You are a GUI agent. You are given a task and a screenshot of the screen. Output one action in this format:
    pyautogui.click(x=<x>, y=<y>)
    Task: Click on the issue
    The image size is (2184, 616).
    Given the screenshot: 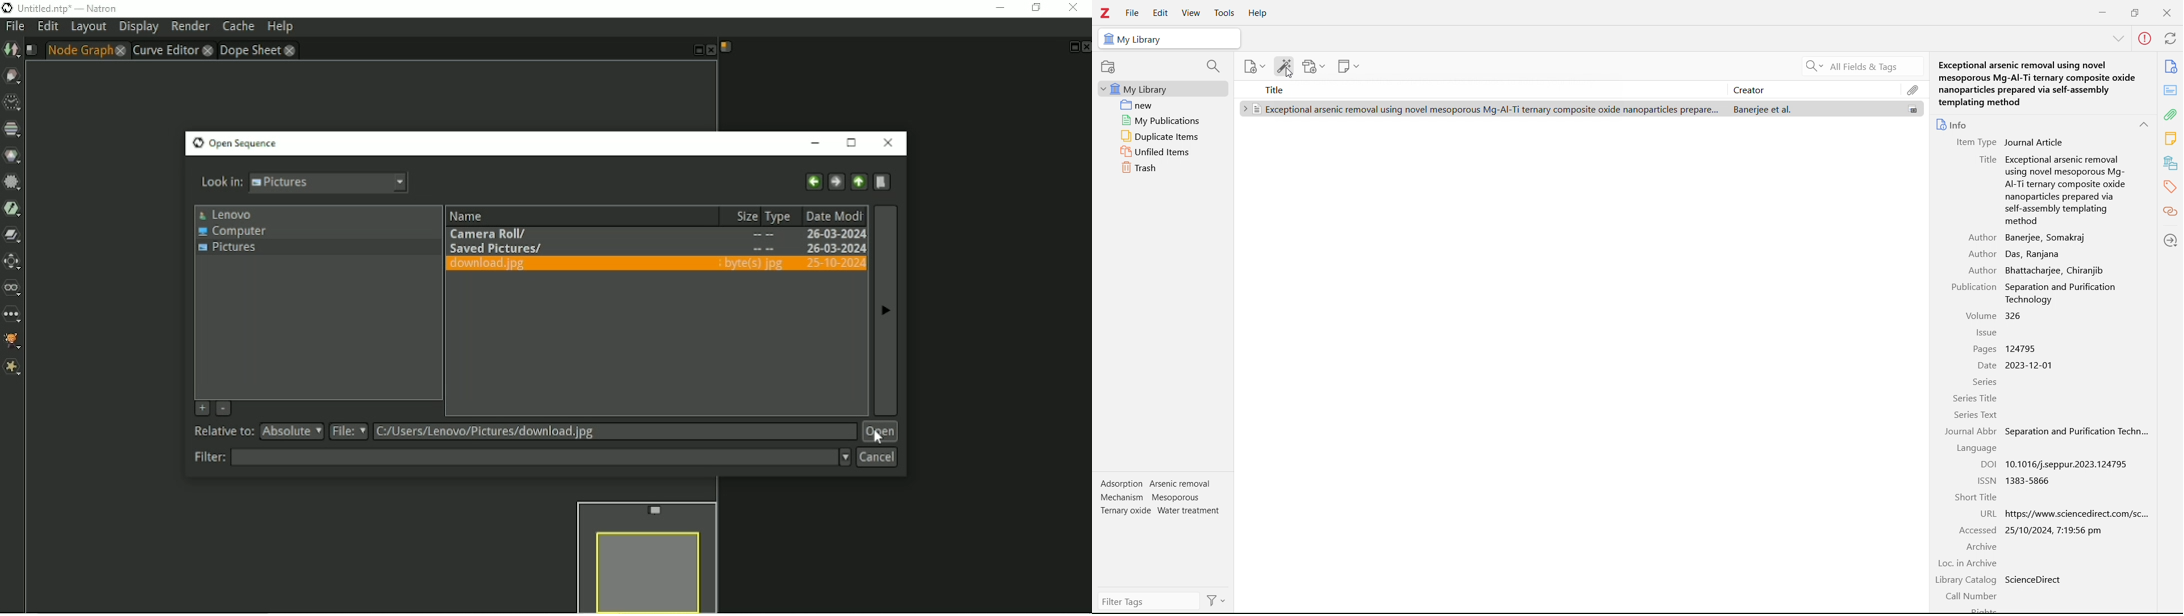 What is the action you would take?
    pyautogui.click(x=1986, y=333)
    